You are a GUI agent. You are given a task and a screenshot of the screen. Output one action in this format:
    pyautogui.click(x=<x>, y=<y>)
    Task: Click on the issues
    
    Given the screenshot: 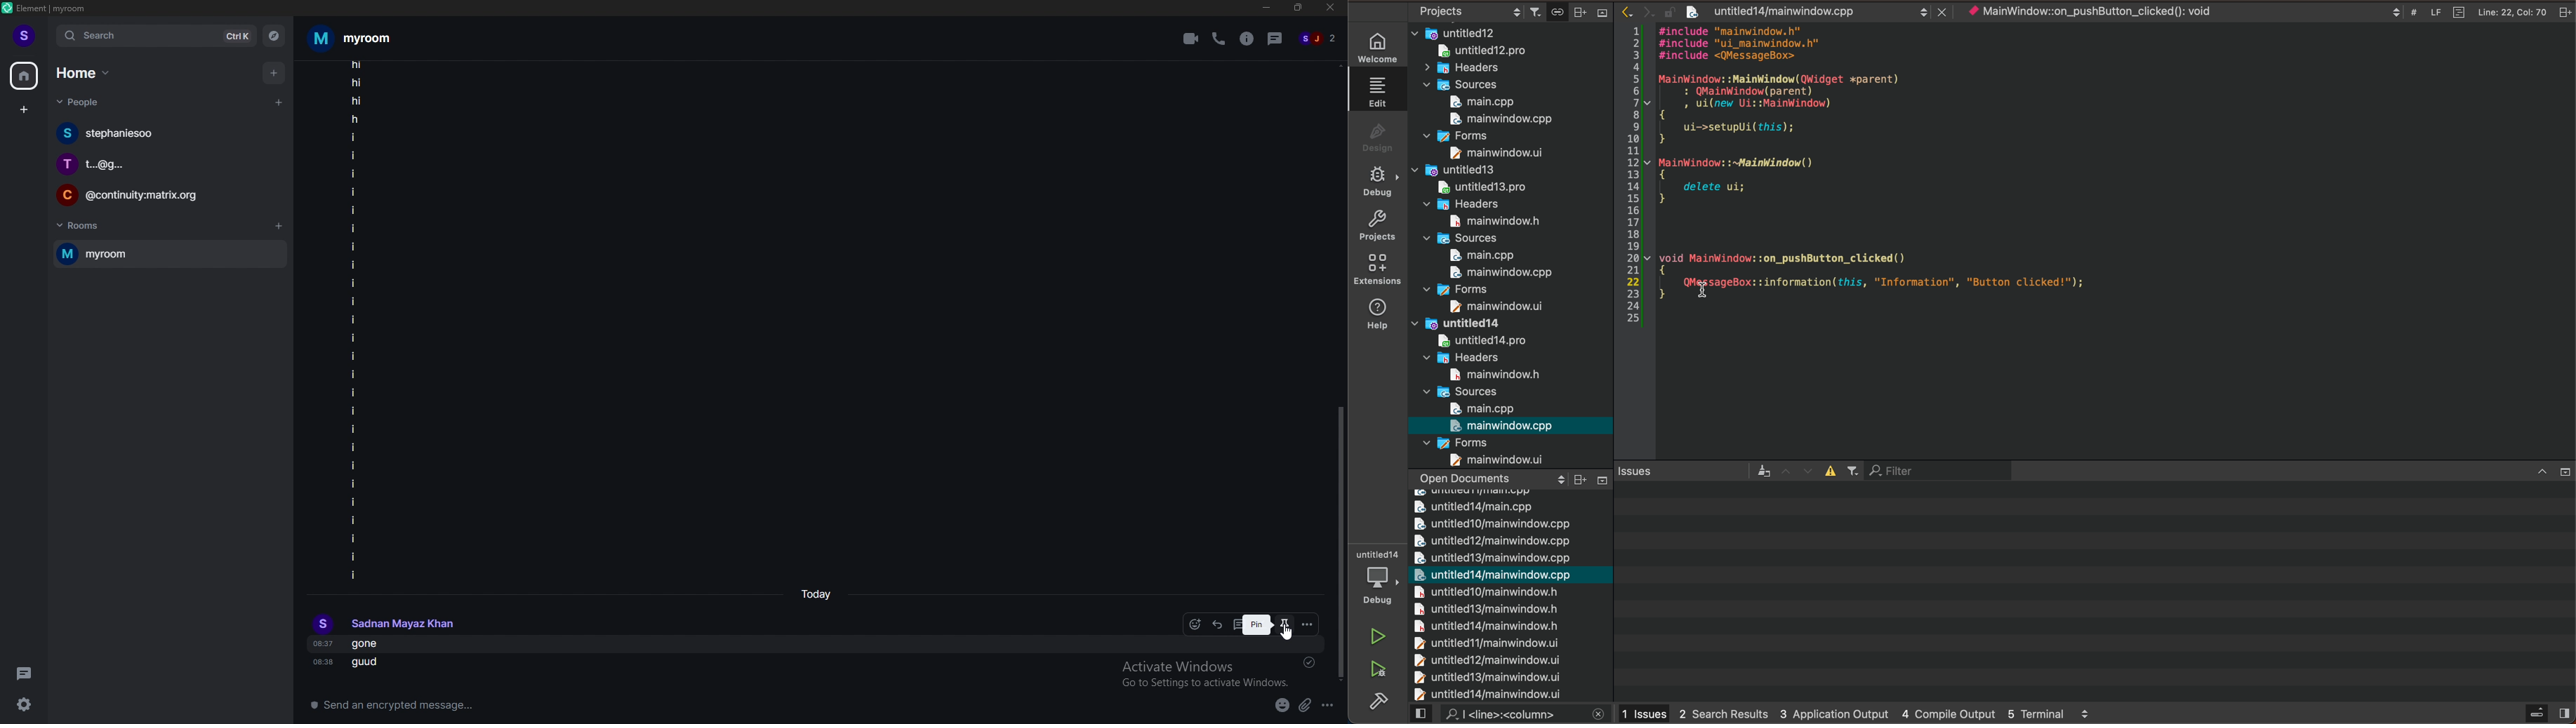 What is the action you would take?
    pyautogui.click(x=1695, y=470)
    